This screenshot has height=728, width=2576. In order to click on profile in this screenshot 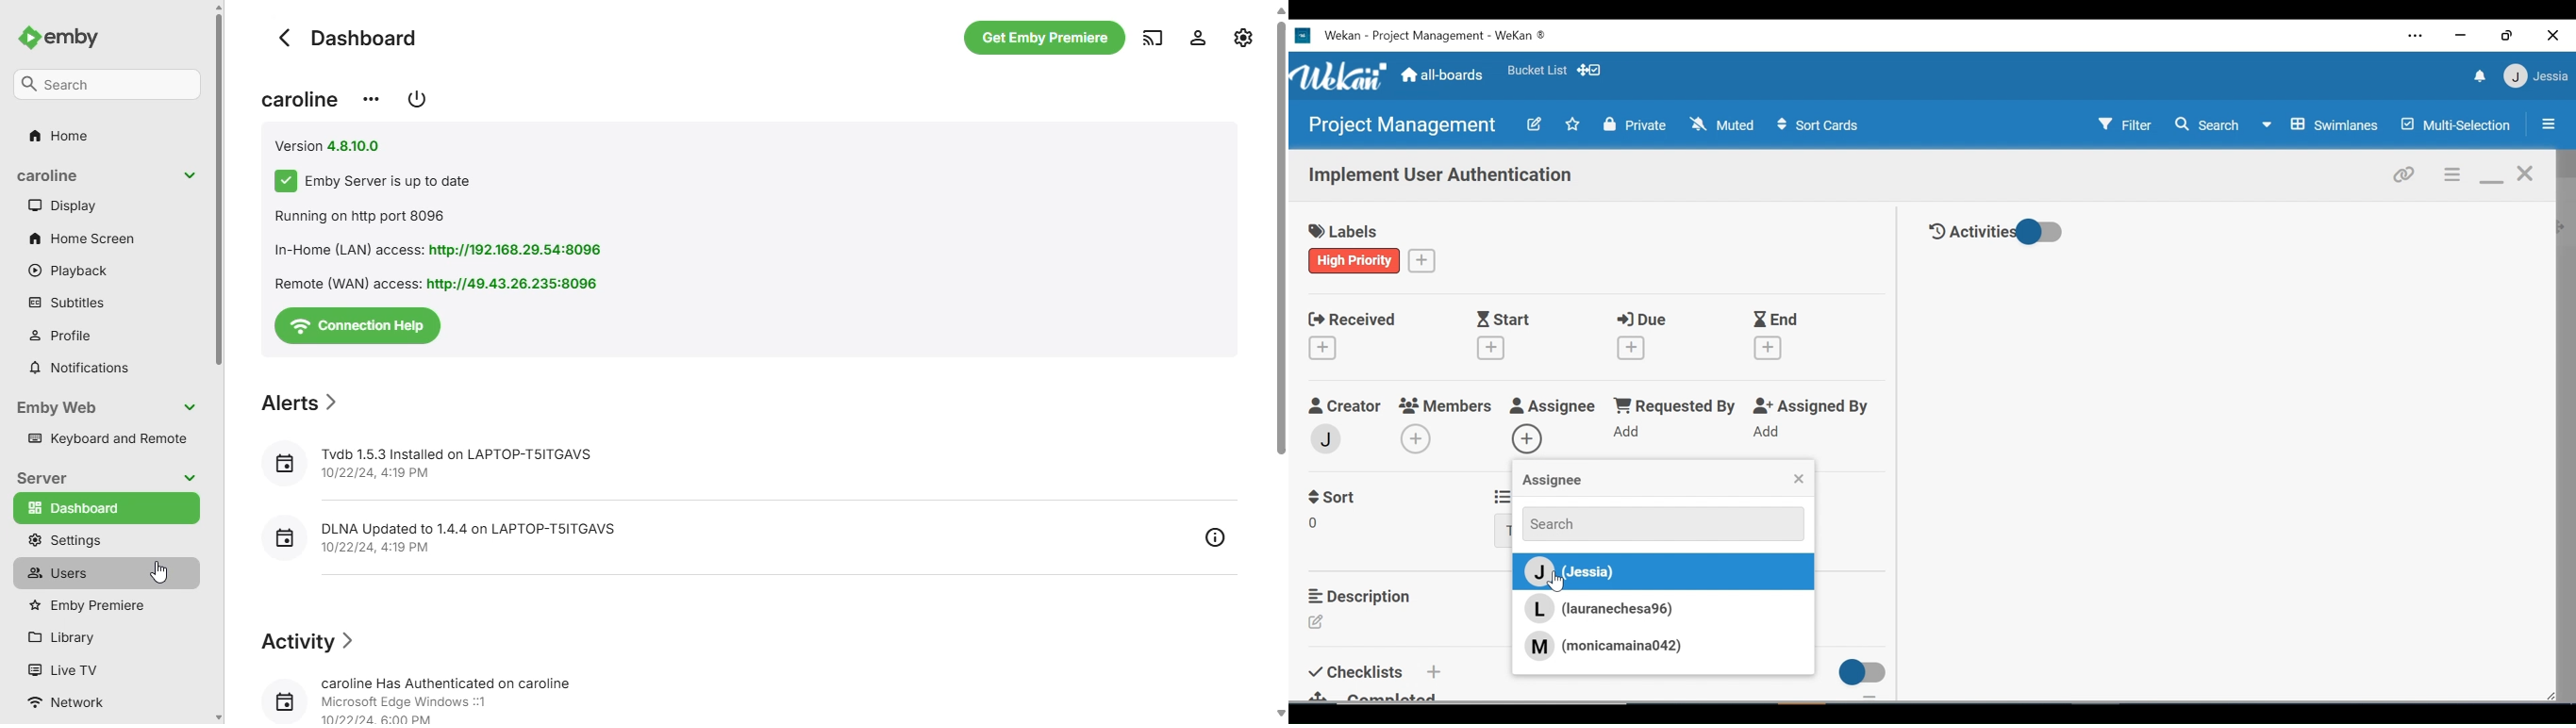, I will do `click(62, 337)`.